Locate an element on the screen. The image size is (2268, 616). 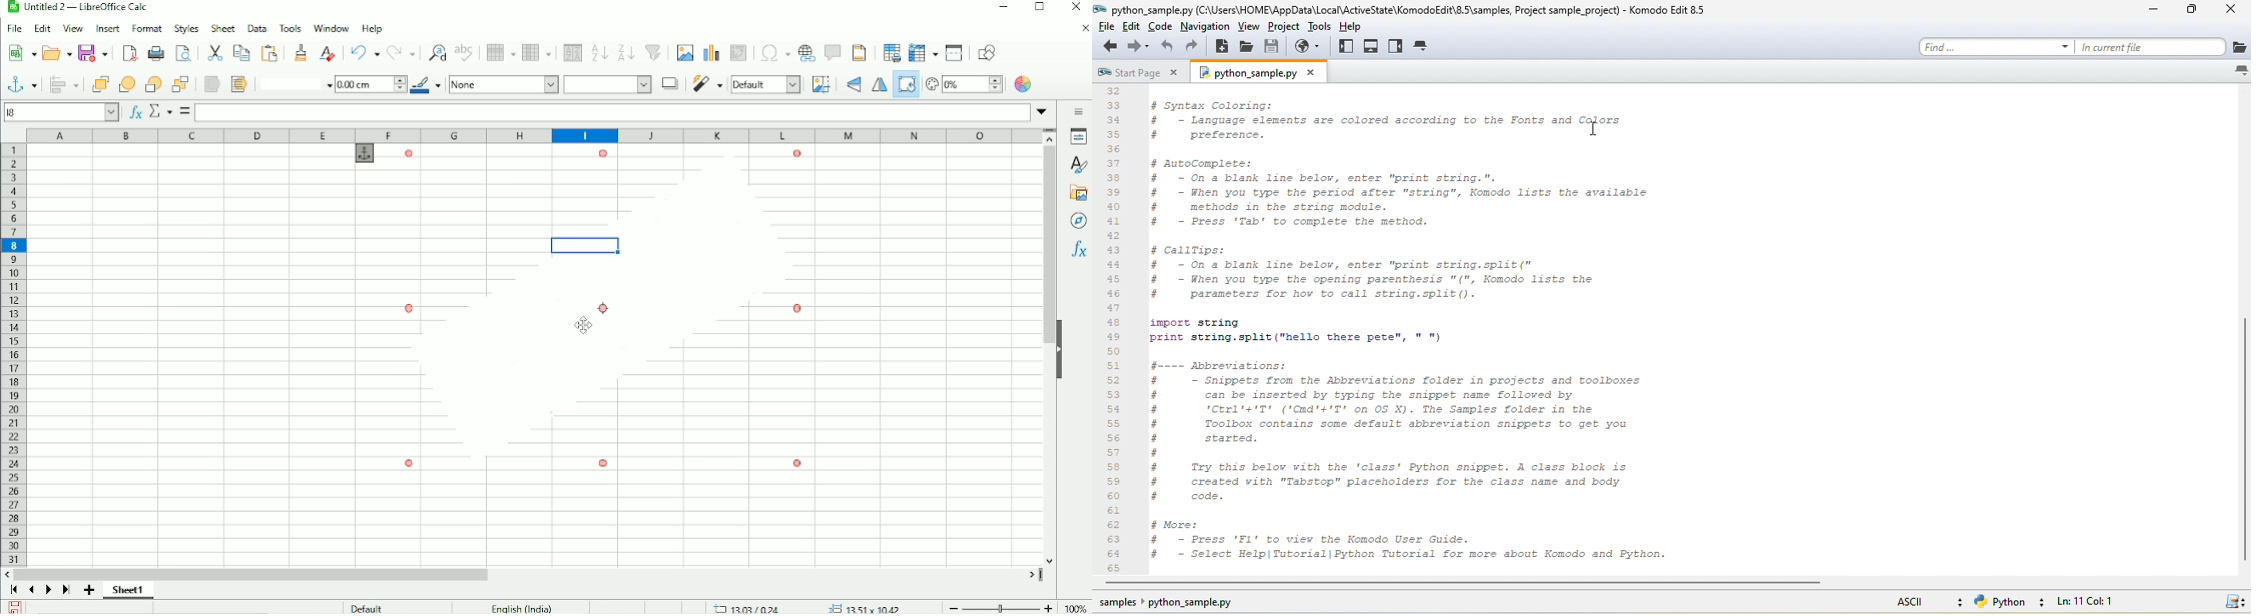
View is located at coordinates (72, 28).